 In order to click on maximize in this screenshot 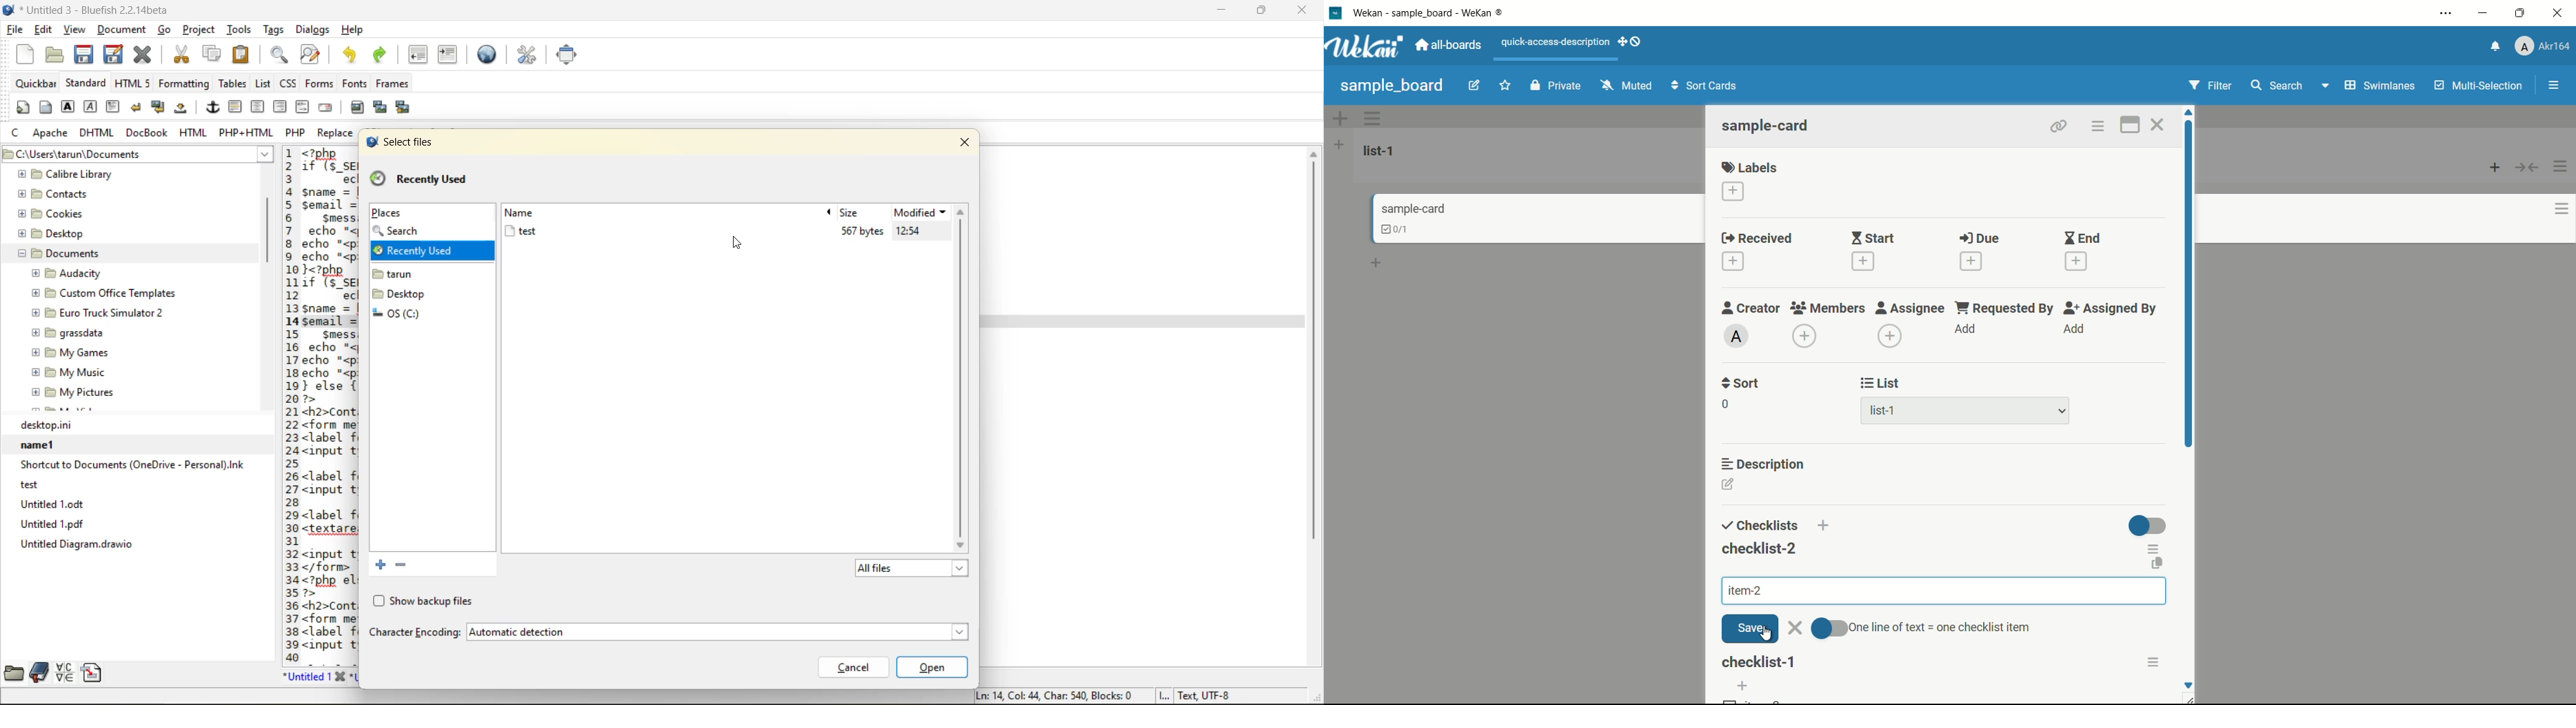, I will do `click(1262, 12)`.